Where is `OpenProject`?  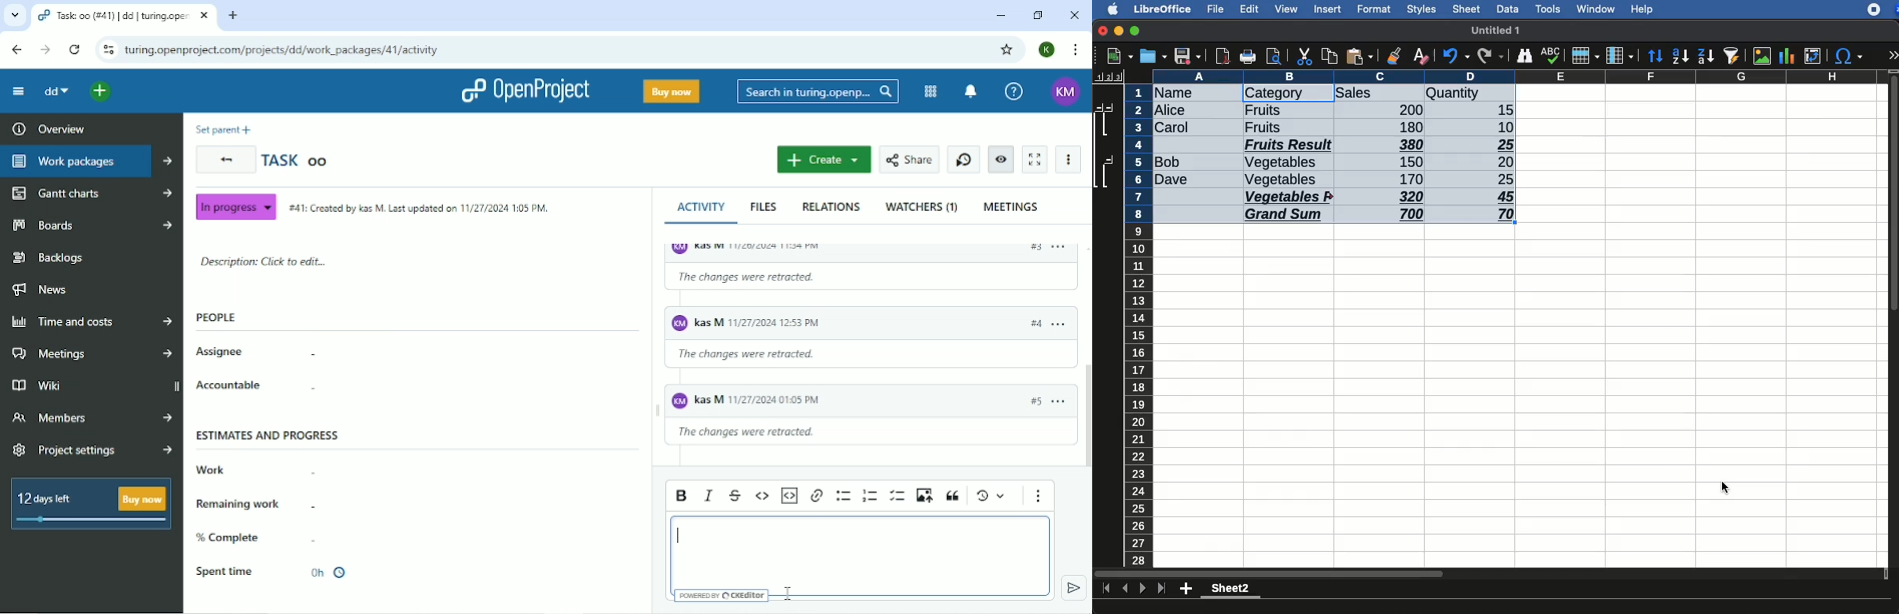 OpenProject is located at coordinates (526, 91).